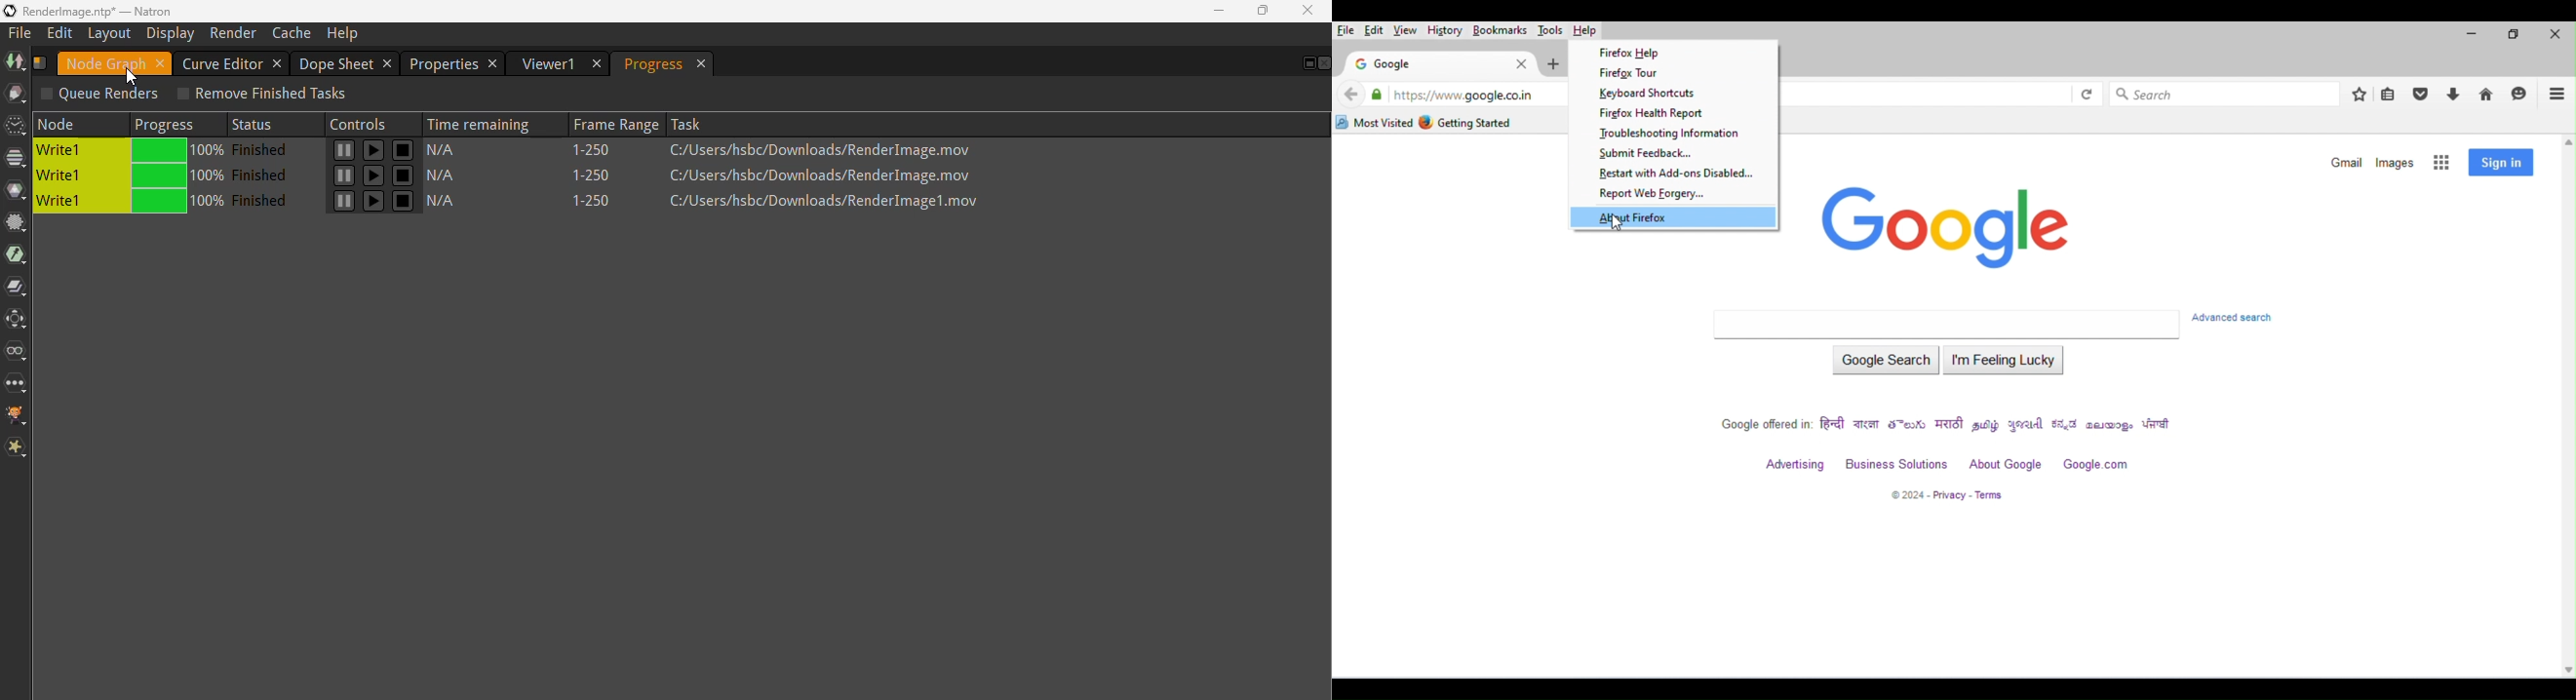  Describe the element at coordinates (2028, 425) in the screenshot. I see `gujrati` at that location.